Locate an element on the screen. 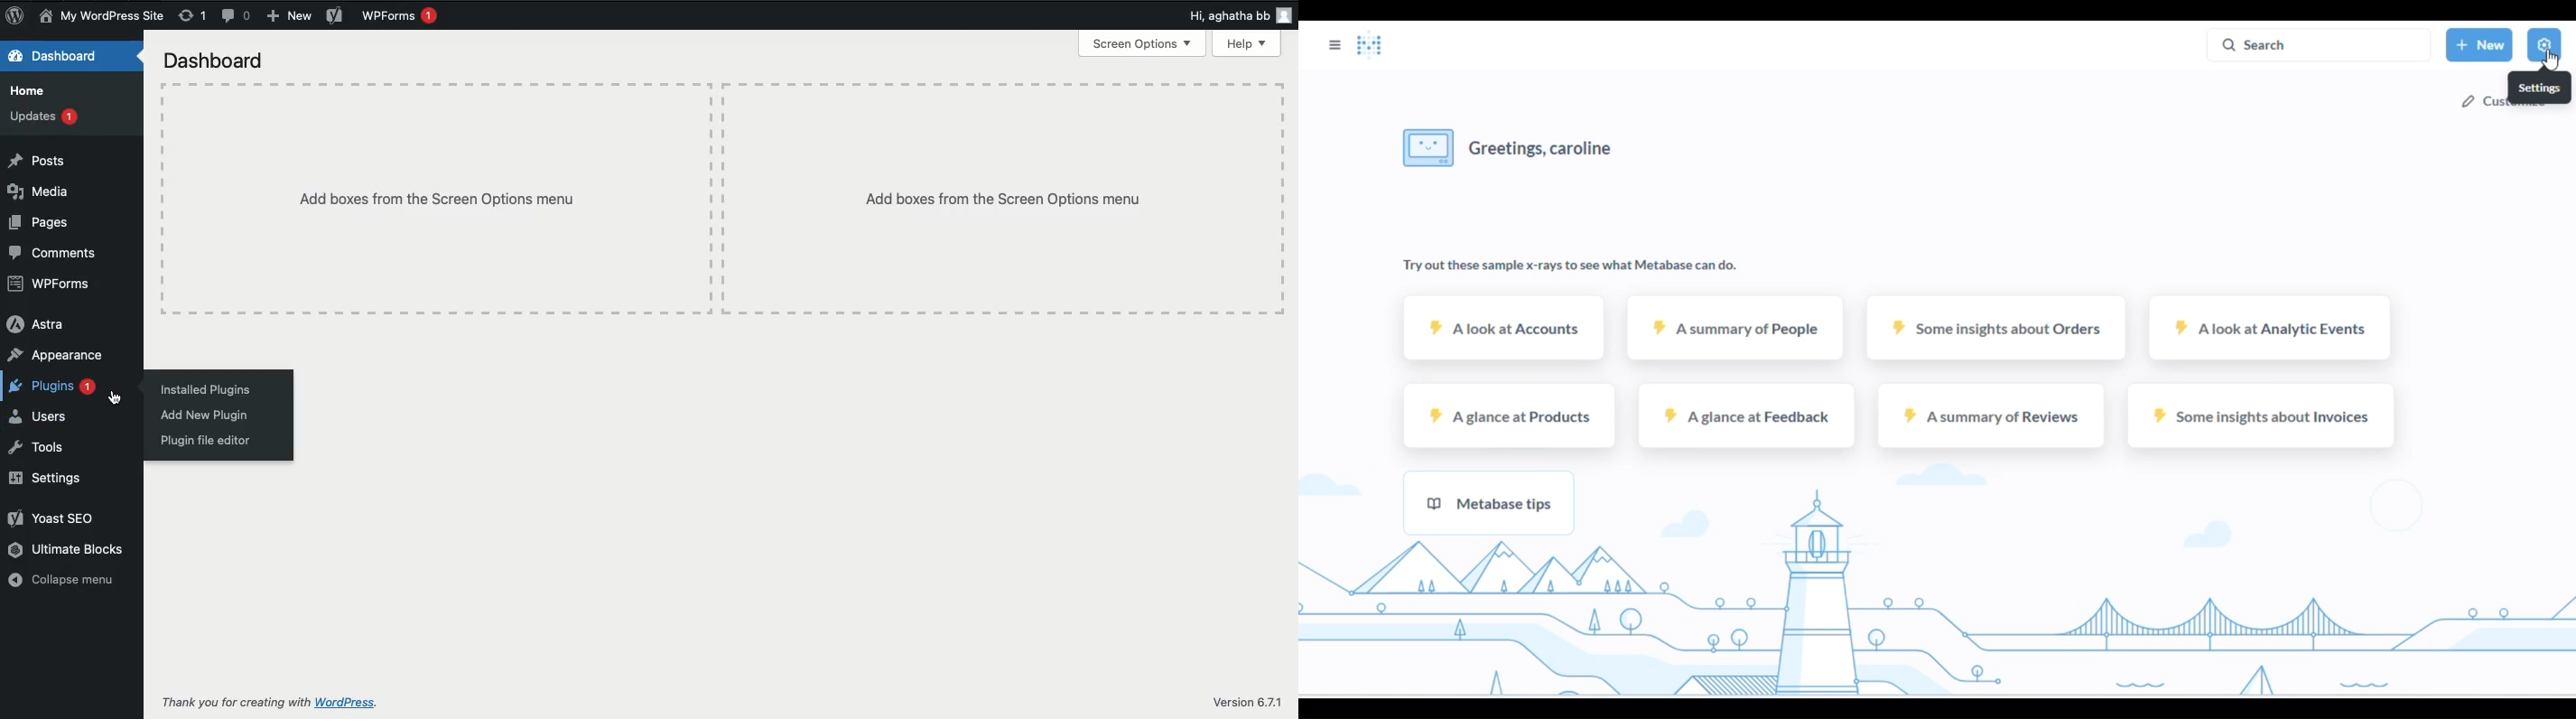  Collapse menu is located at coordinates (68, 579).